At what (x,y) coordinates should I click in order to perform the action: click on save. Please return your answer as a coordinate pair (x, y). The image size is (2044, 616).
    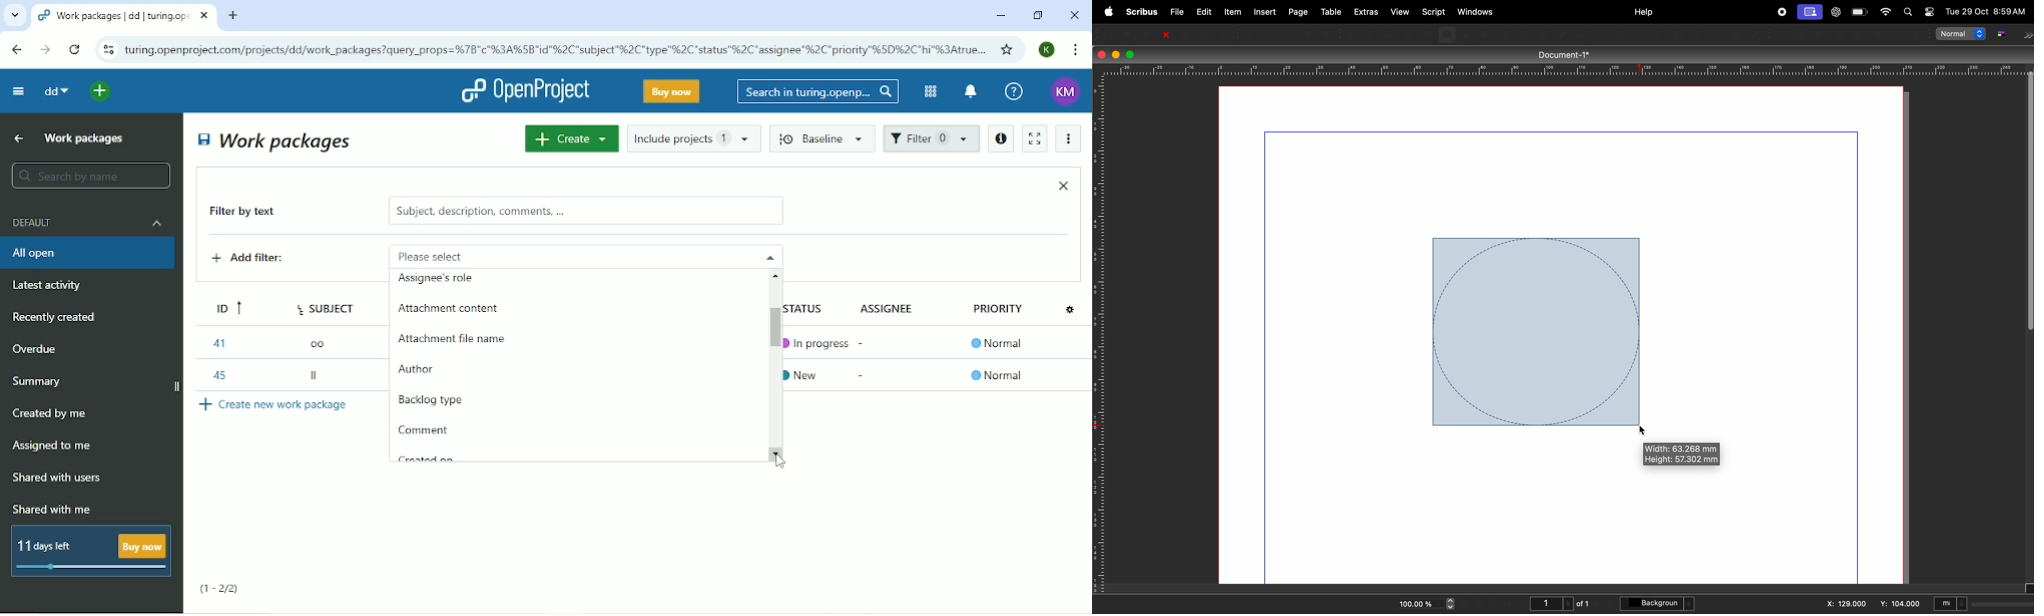
    Looking at the image, I should click on (1147, 34).